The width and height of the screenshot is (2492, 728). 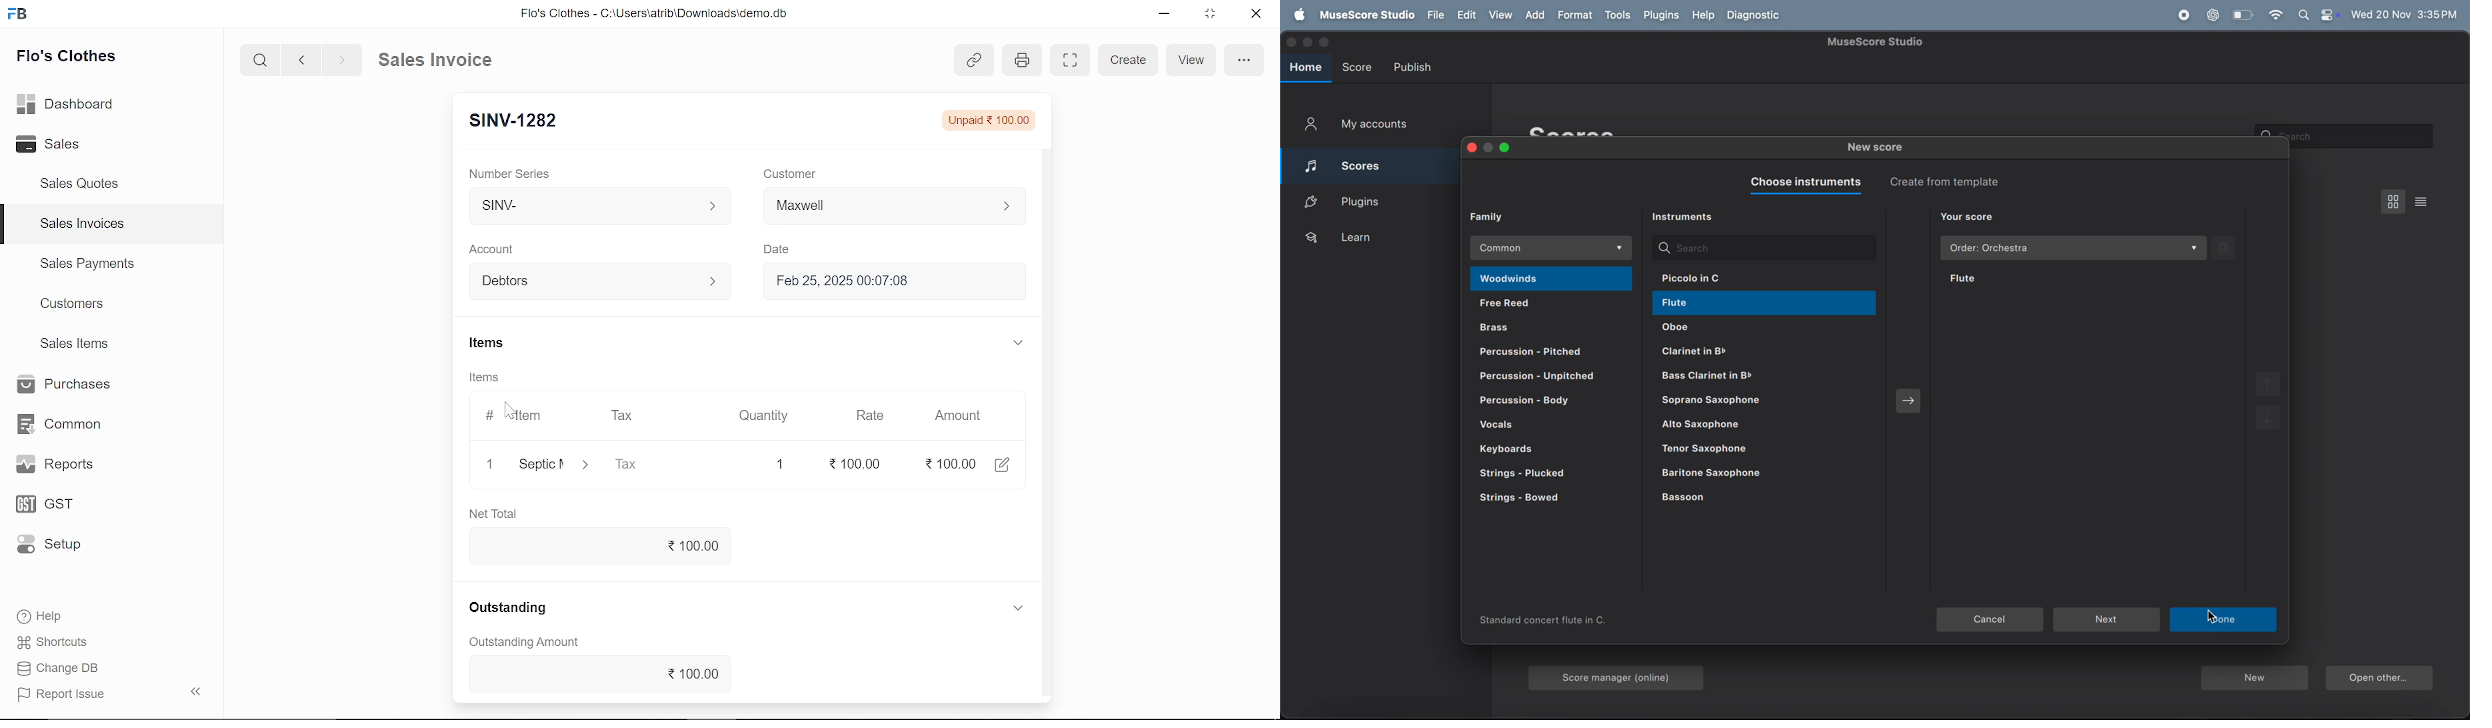 I want to click on bassom, so click(x=1731, y=499).